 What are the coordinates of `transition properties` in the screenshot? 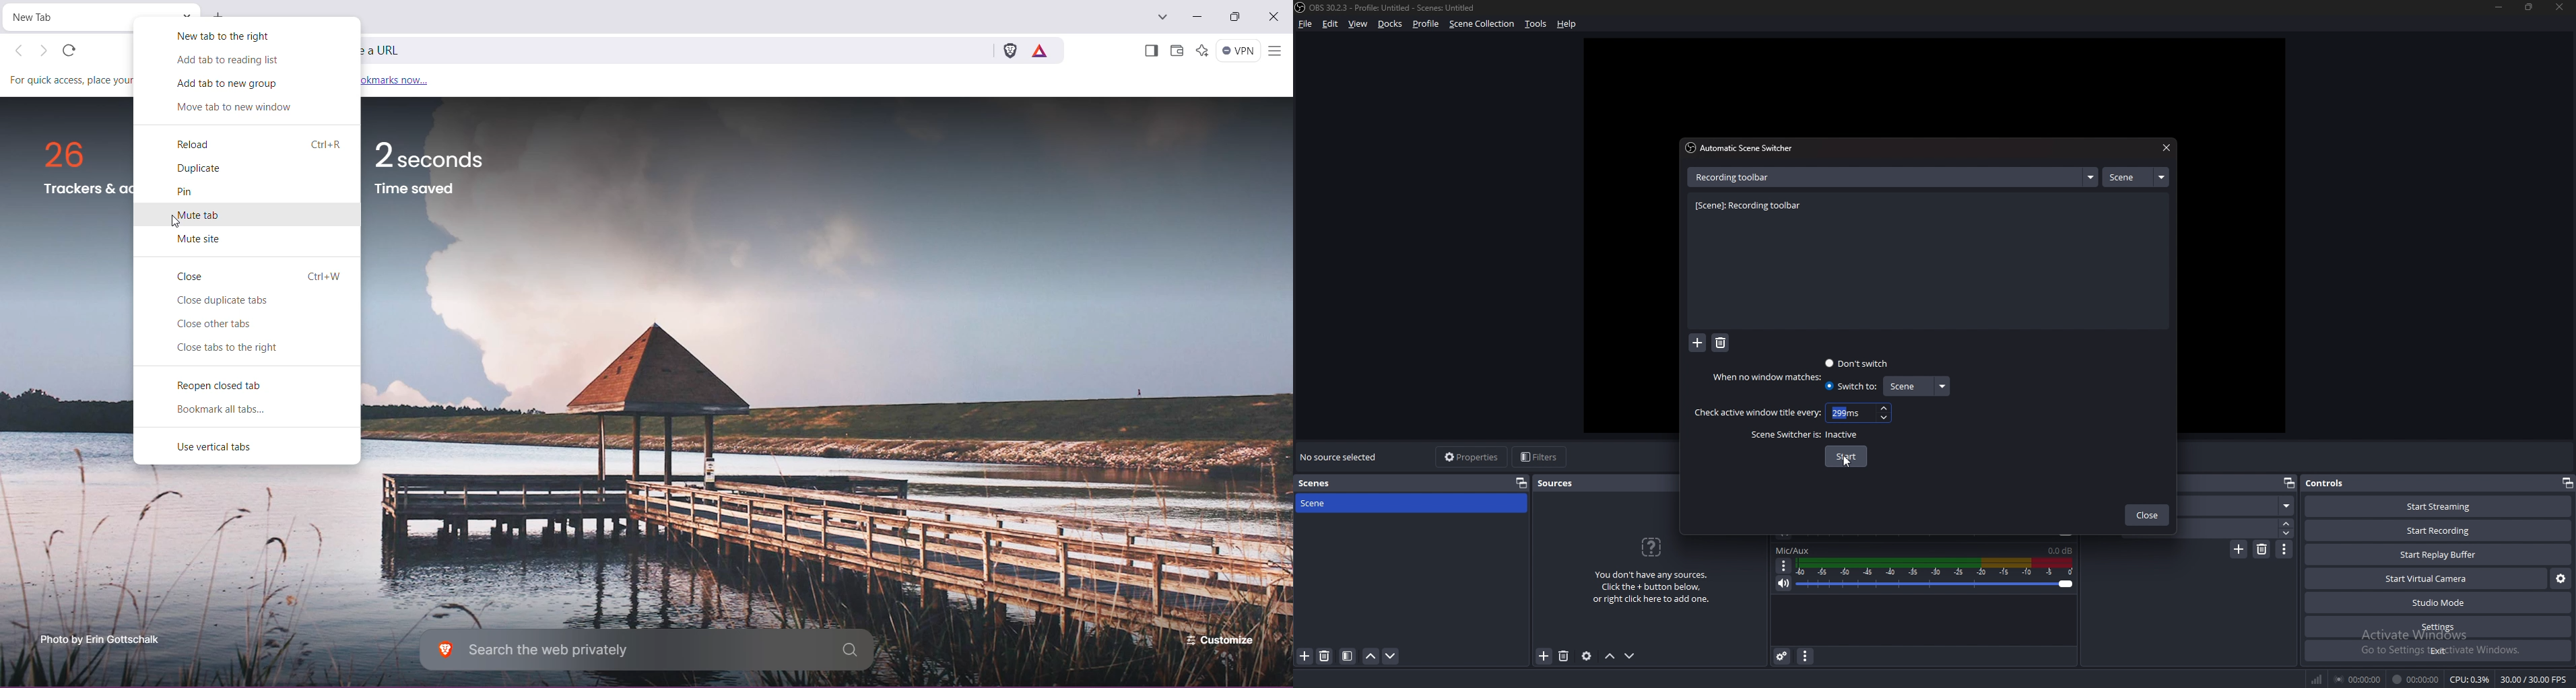 It's located at (2285, 549).